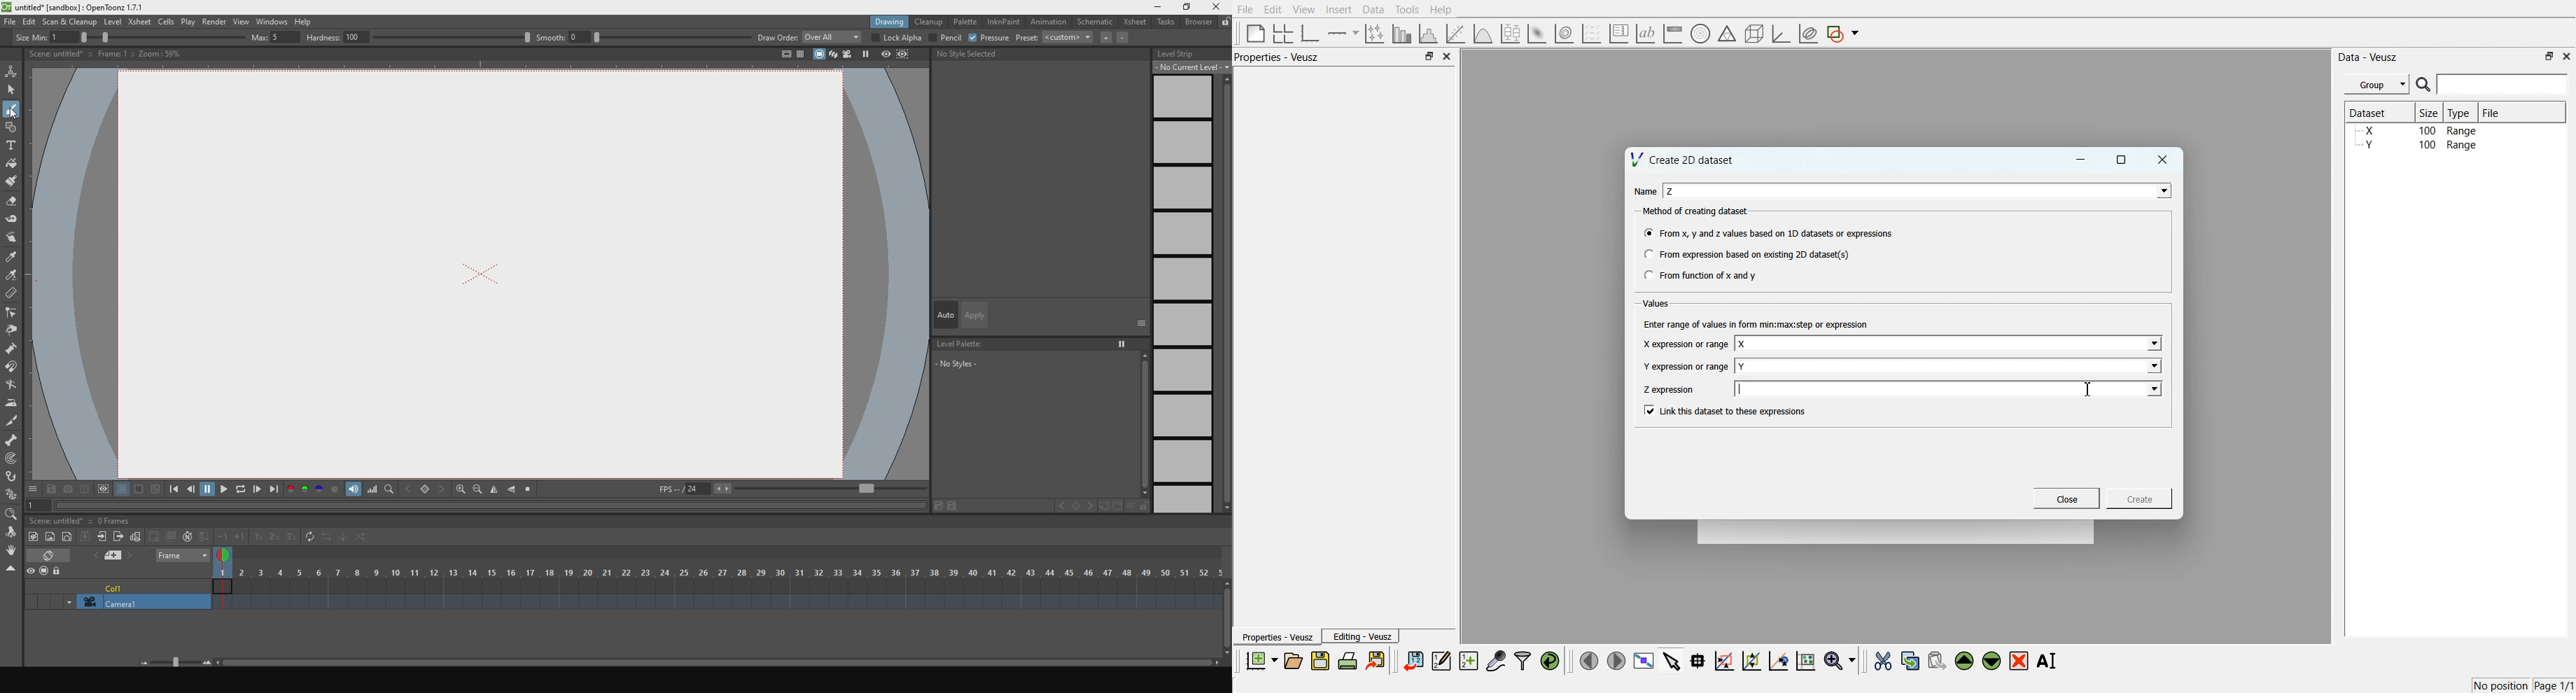  What do you see at coordinates (776, 55) in the screenshot?
I see `total view` at bounding box center [776, 55].